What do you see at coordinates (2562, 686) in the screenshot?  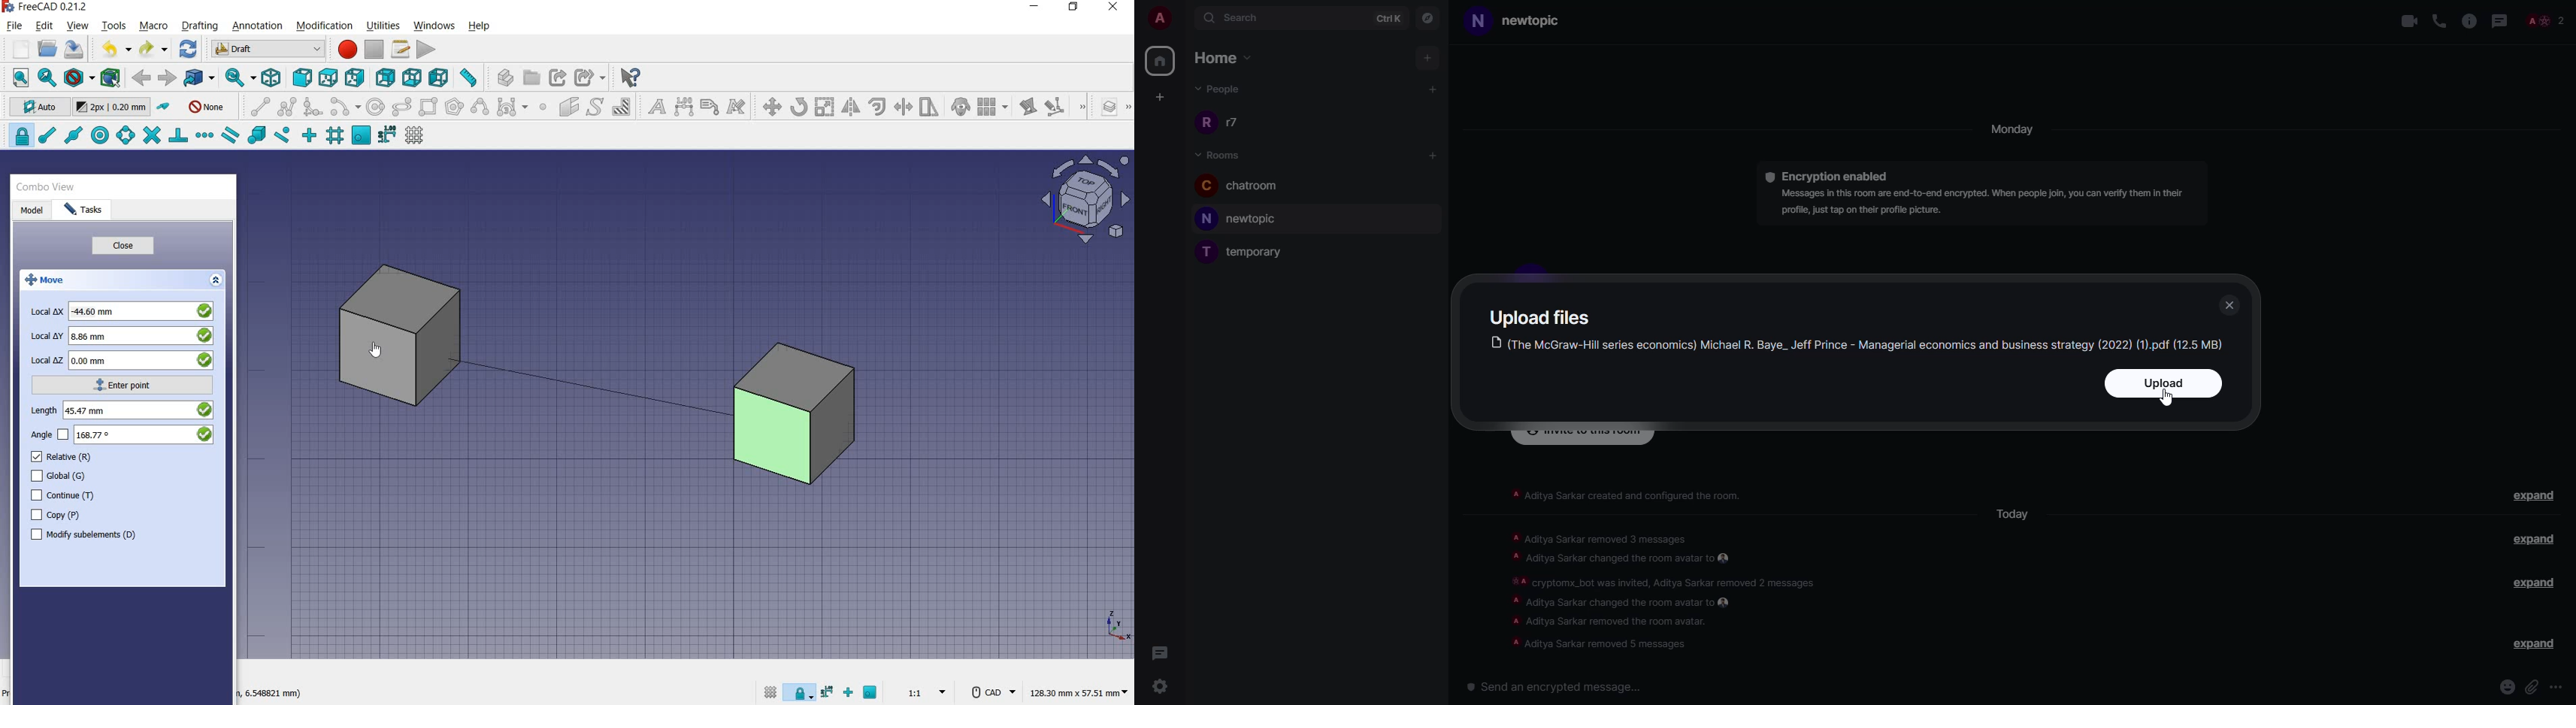 I see `attach` at bounding box center [2562, 686].